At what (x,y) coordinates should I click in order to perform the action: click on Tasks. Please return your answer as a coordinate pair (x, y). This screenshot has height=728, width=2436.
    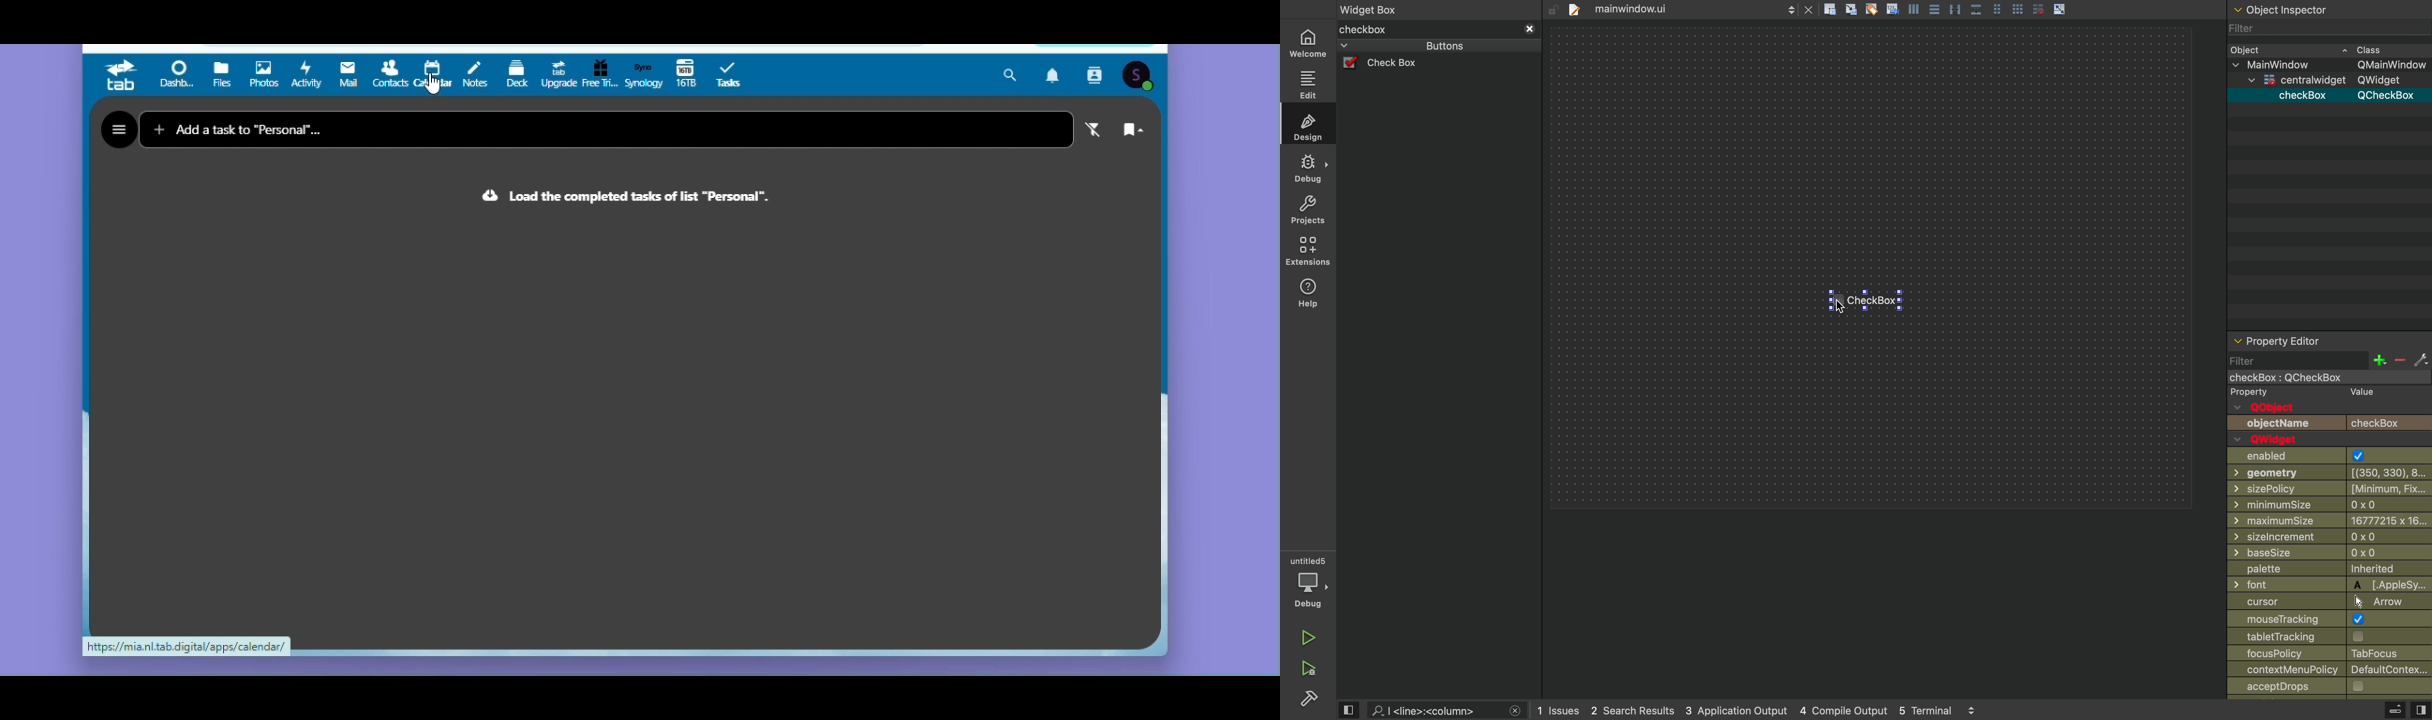
    Looking at the image, I should click on (734, 74).